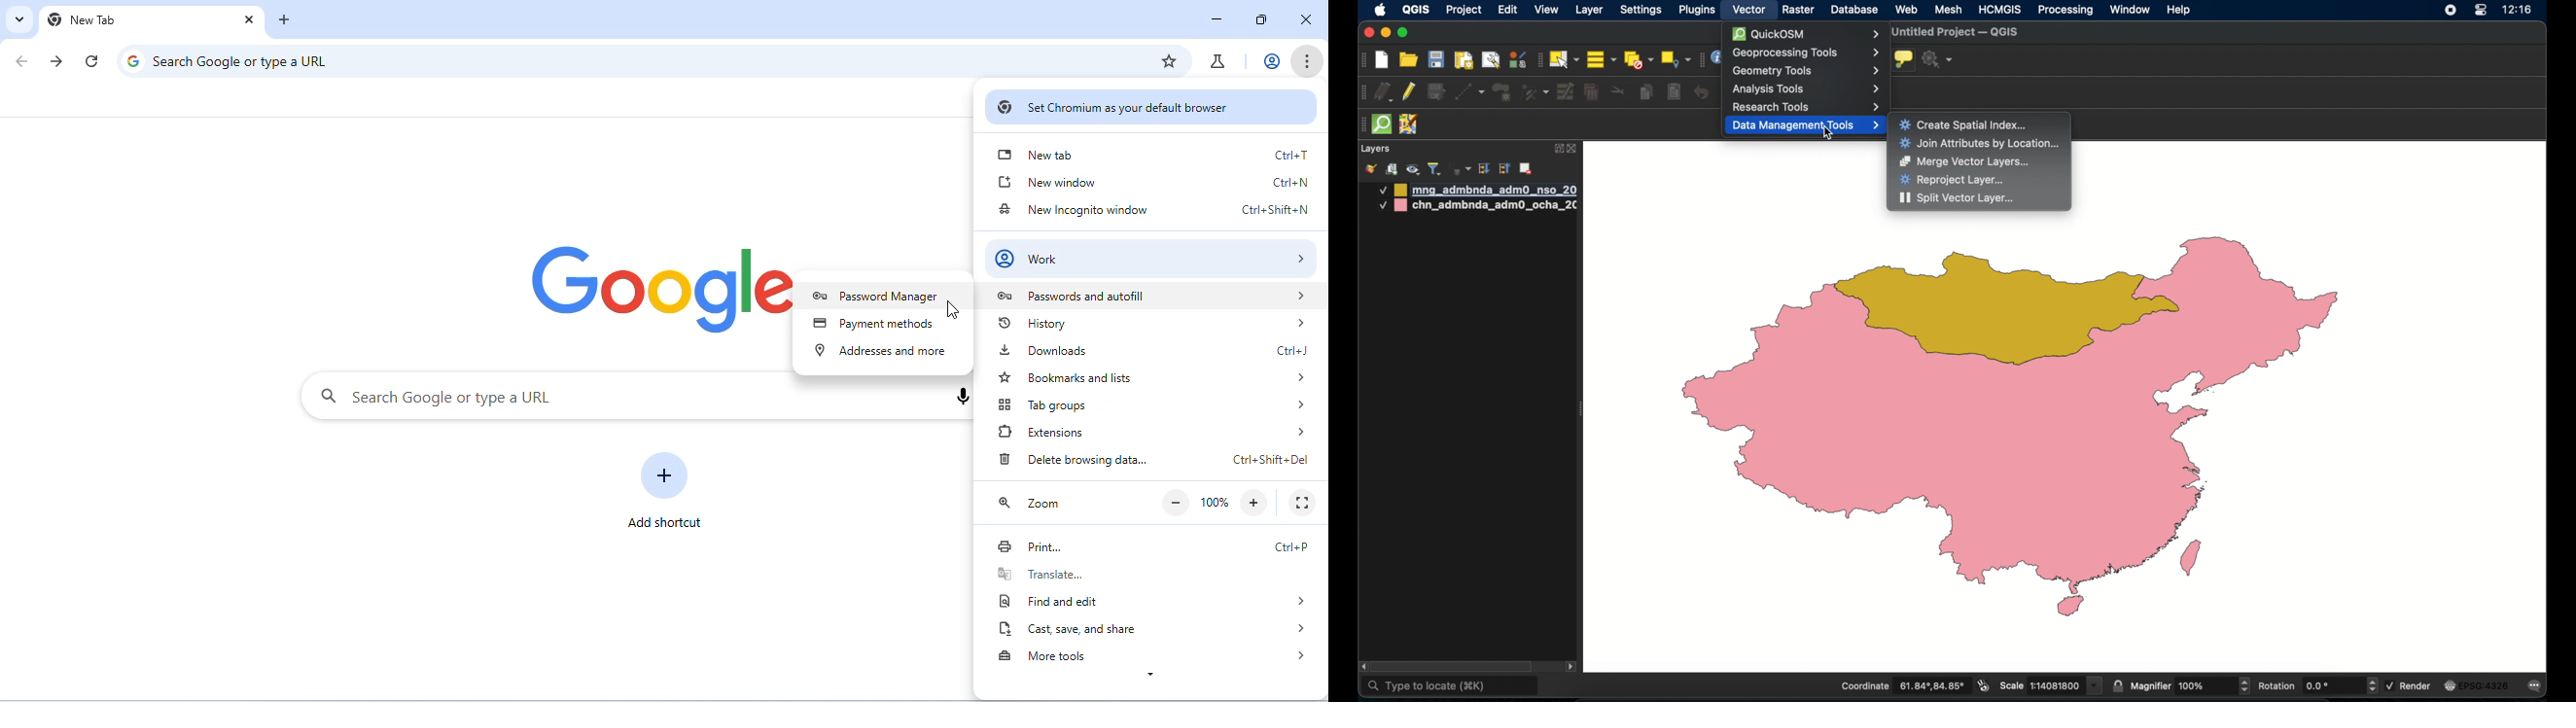  What do you see at coordinates (2538, 687) in the screenshot?
I see `messages` at bounding box center [2538, 687].